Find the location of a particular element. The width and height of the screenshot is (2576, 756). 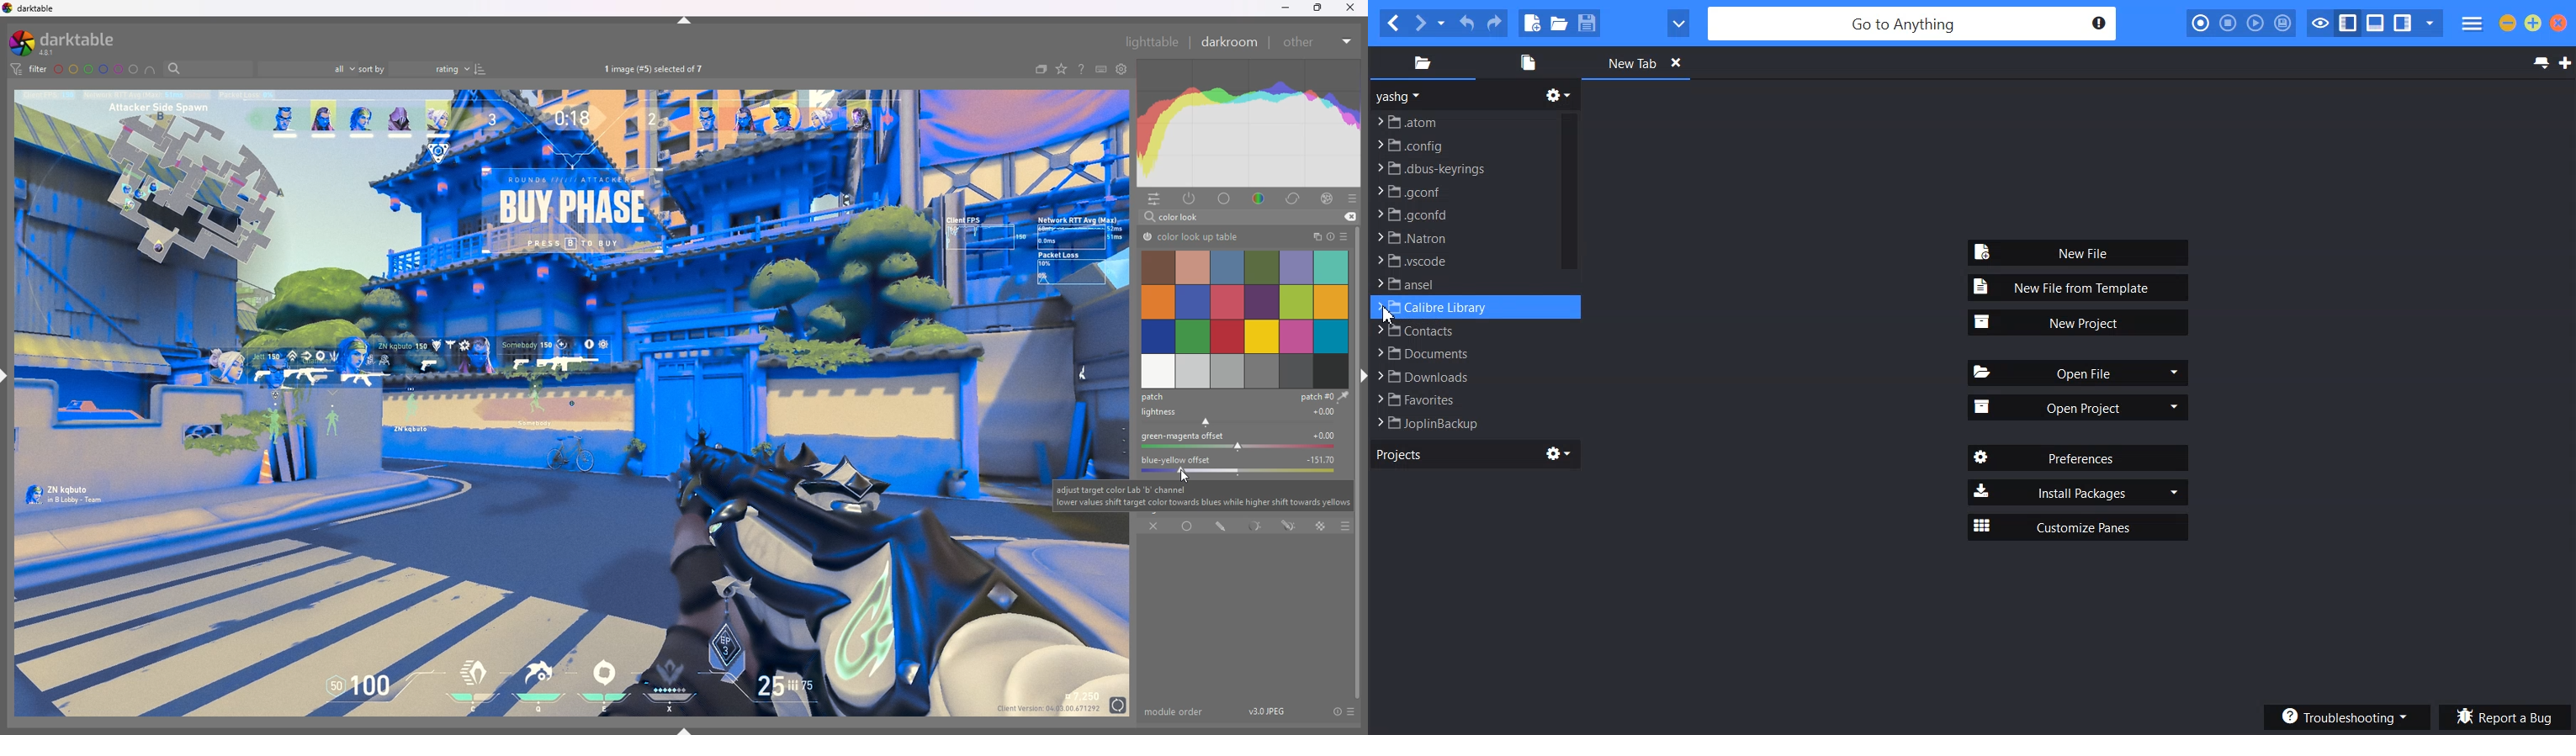

reverse sort order is located at coordinates (479, 69).